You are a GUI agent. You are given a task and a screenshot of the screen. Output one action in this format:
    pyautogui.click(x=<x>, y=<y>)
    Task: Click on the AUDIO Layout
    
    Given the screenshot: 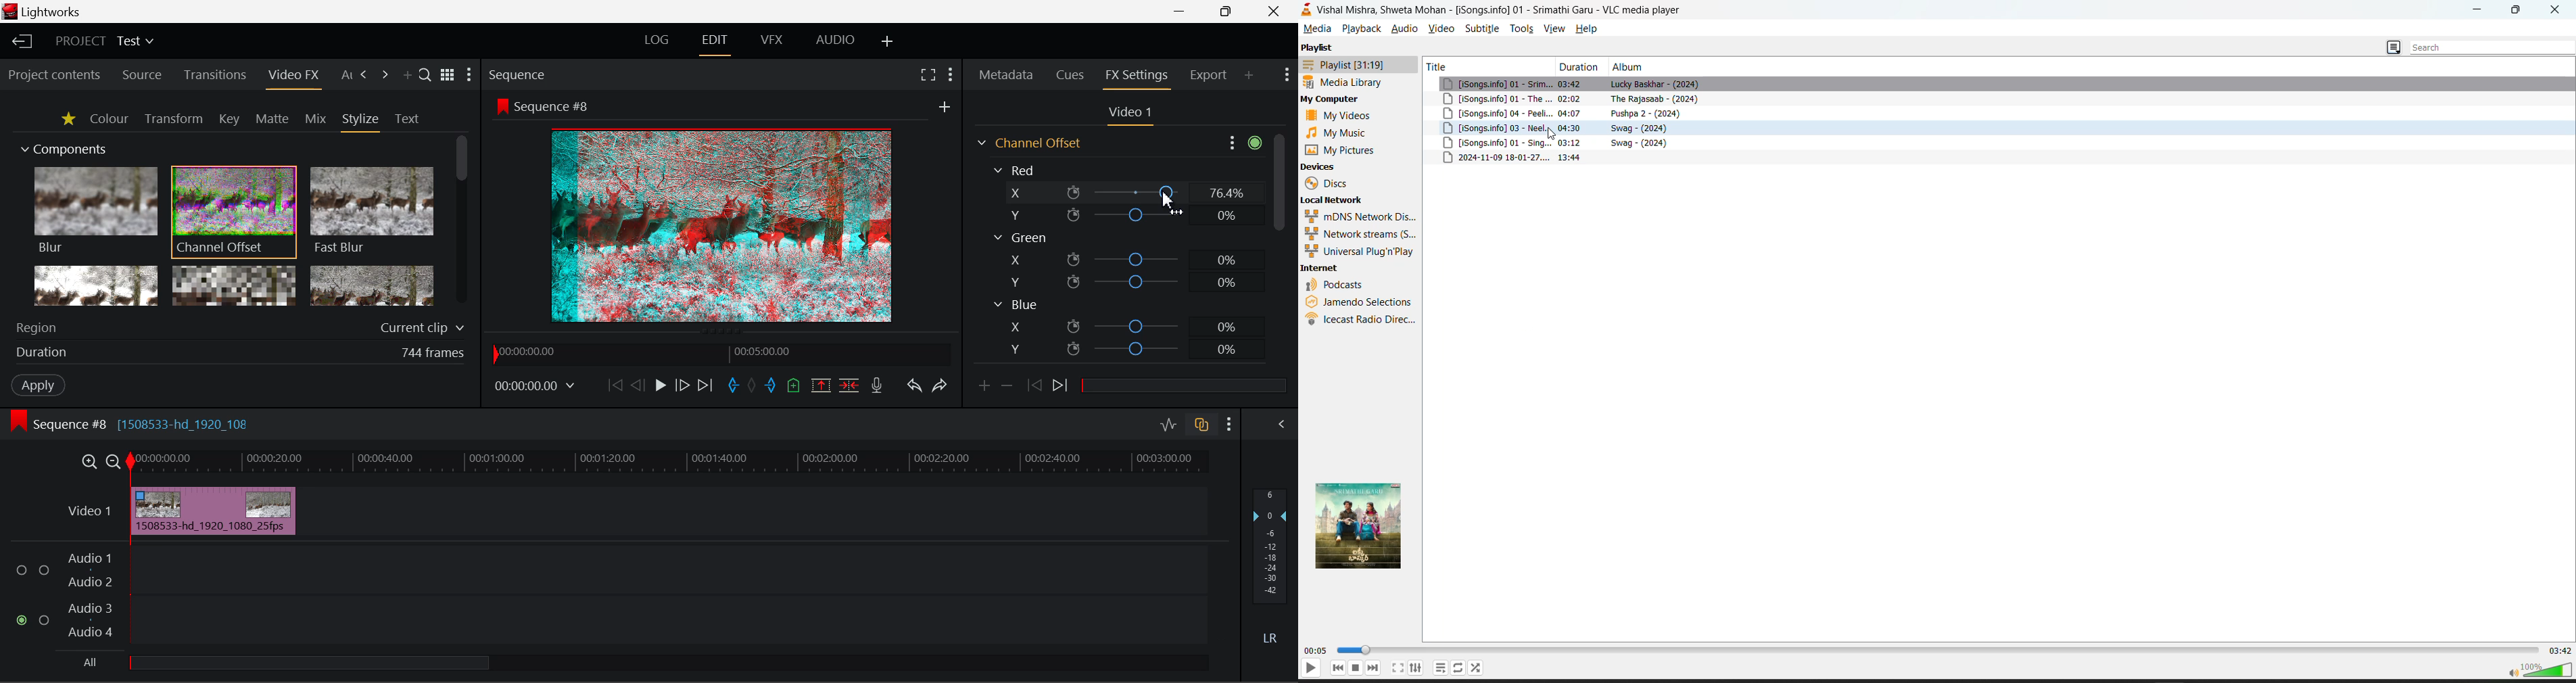 What is the action you would take?
    pyautogui.click(x=837, y=43)
    